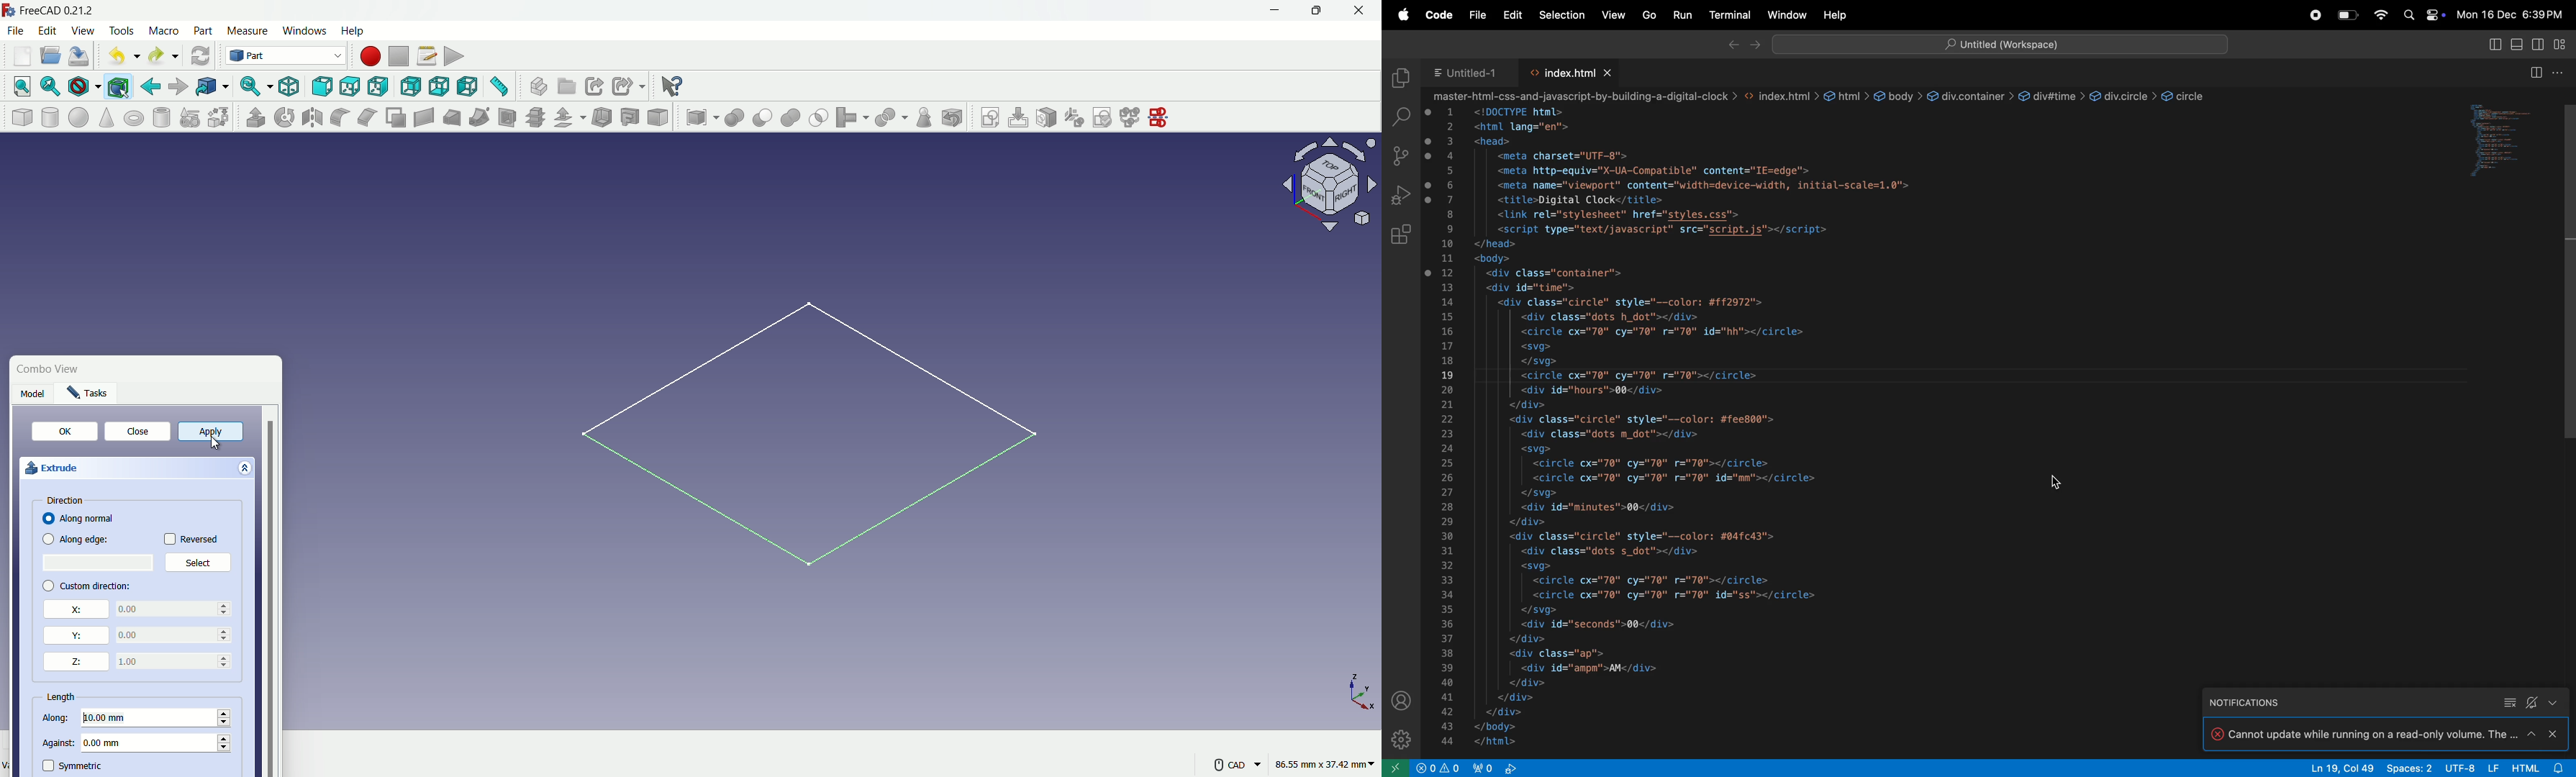 Image resolution: width=2576 pixels, height=784 pixels. I want to click on notifications, so click(2253, 702).